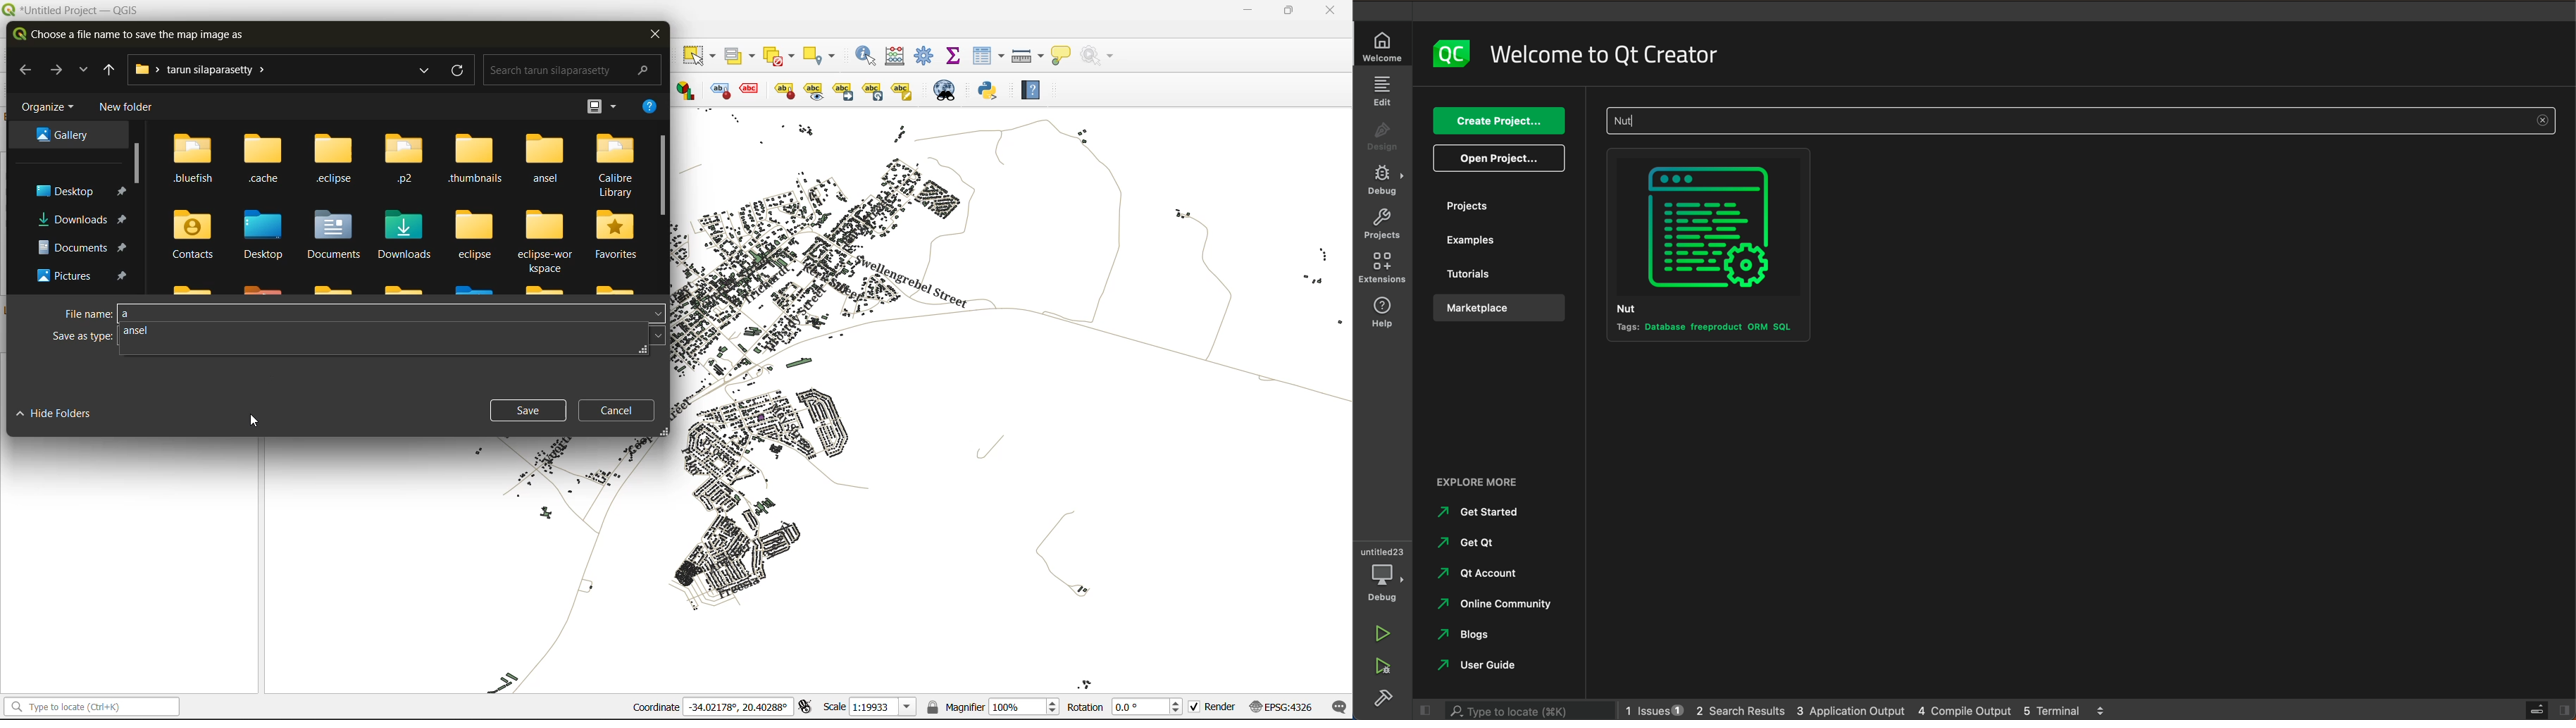 This screenshot has height=728, width=2576. Describe the element at coordinates (662, 177) in the screenshot. I see `vertical scroll bar` at that location.